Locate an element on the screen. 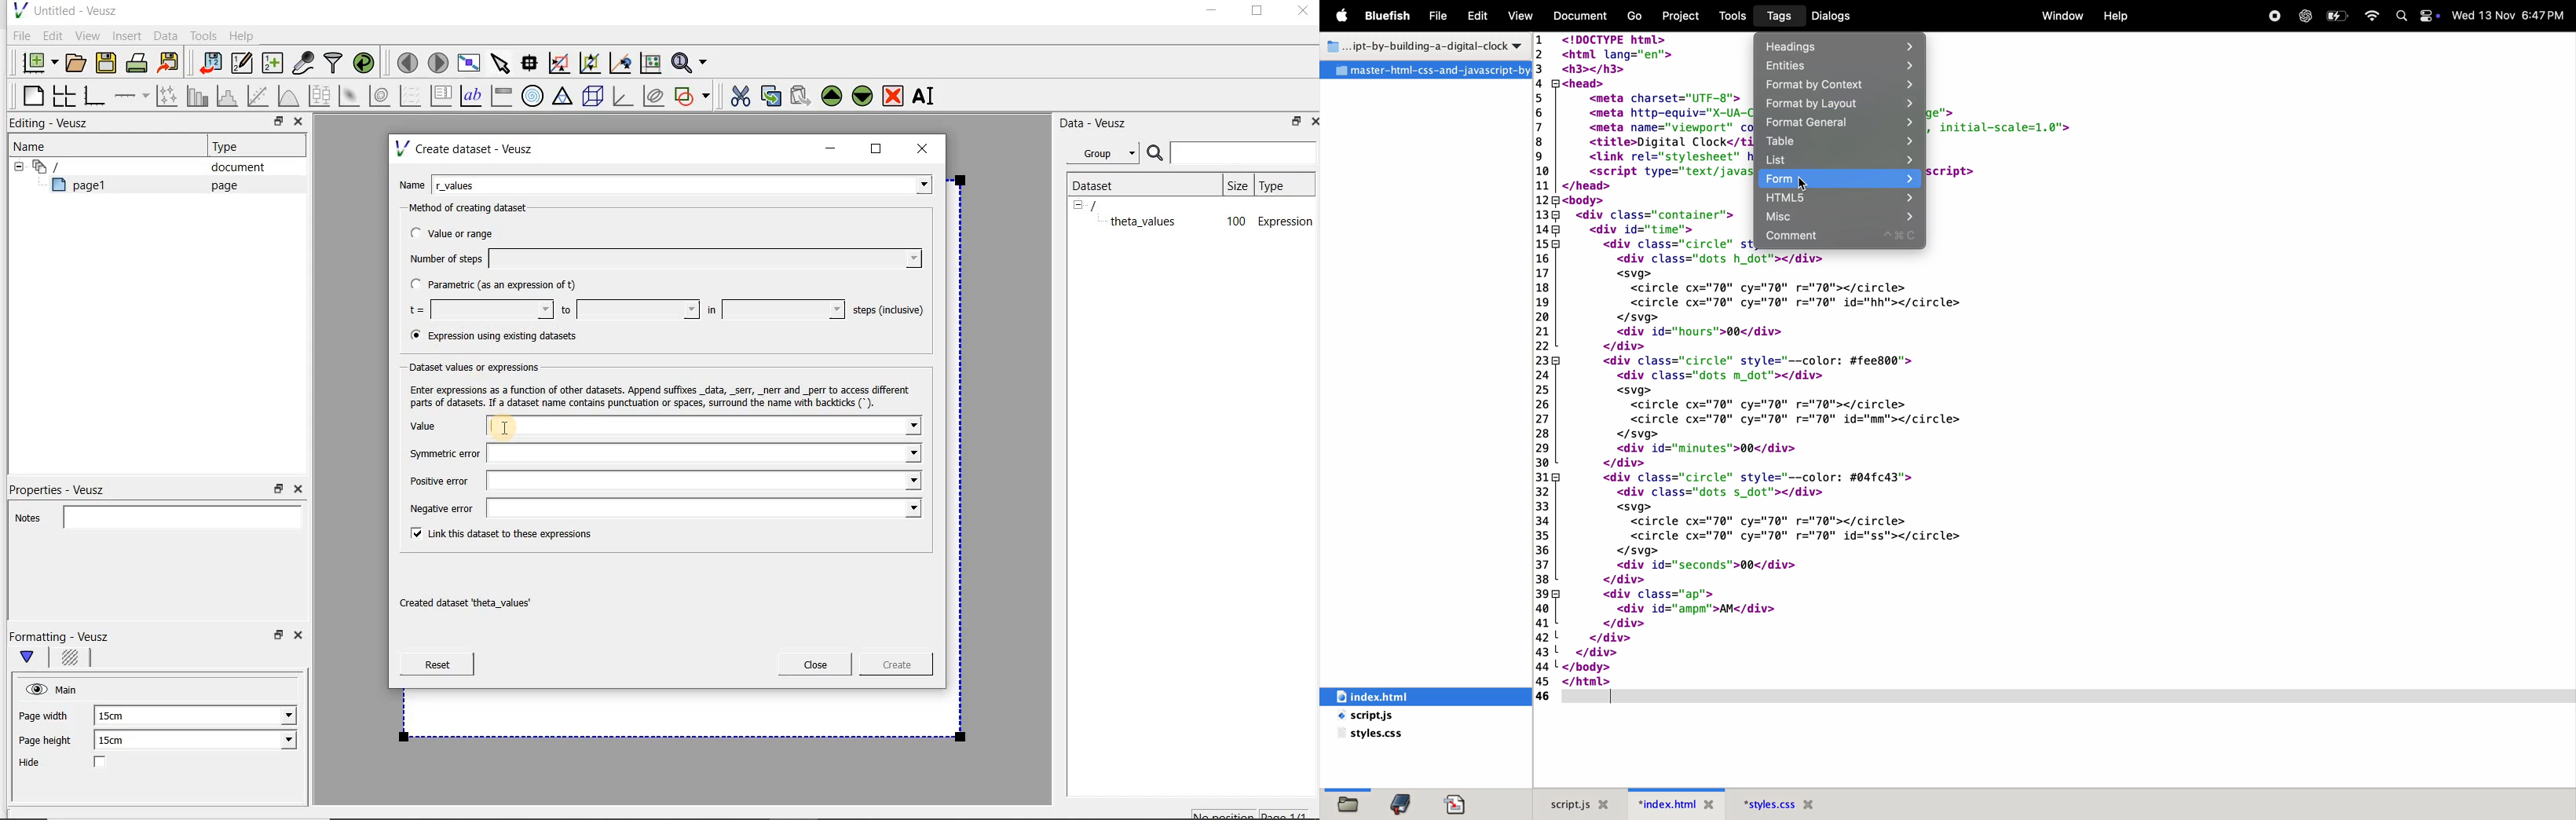  plot a 2d dataset as contours is located at coordinates (381, 96).